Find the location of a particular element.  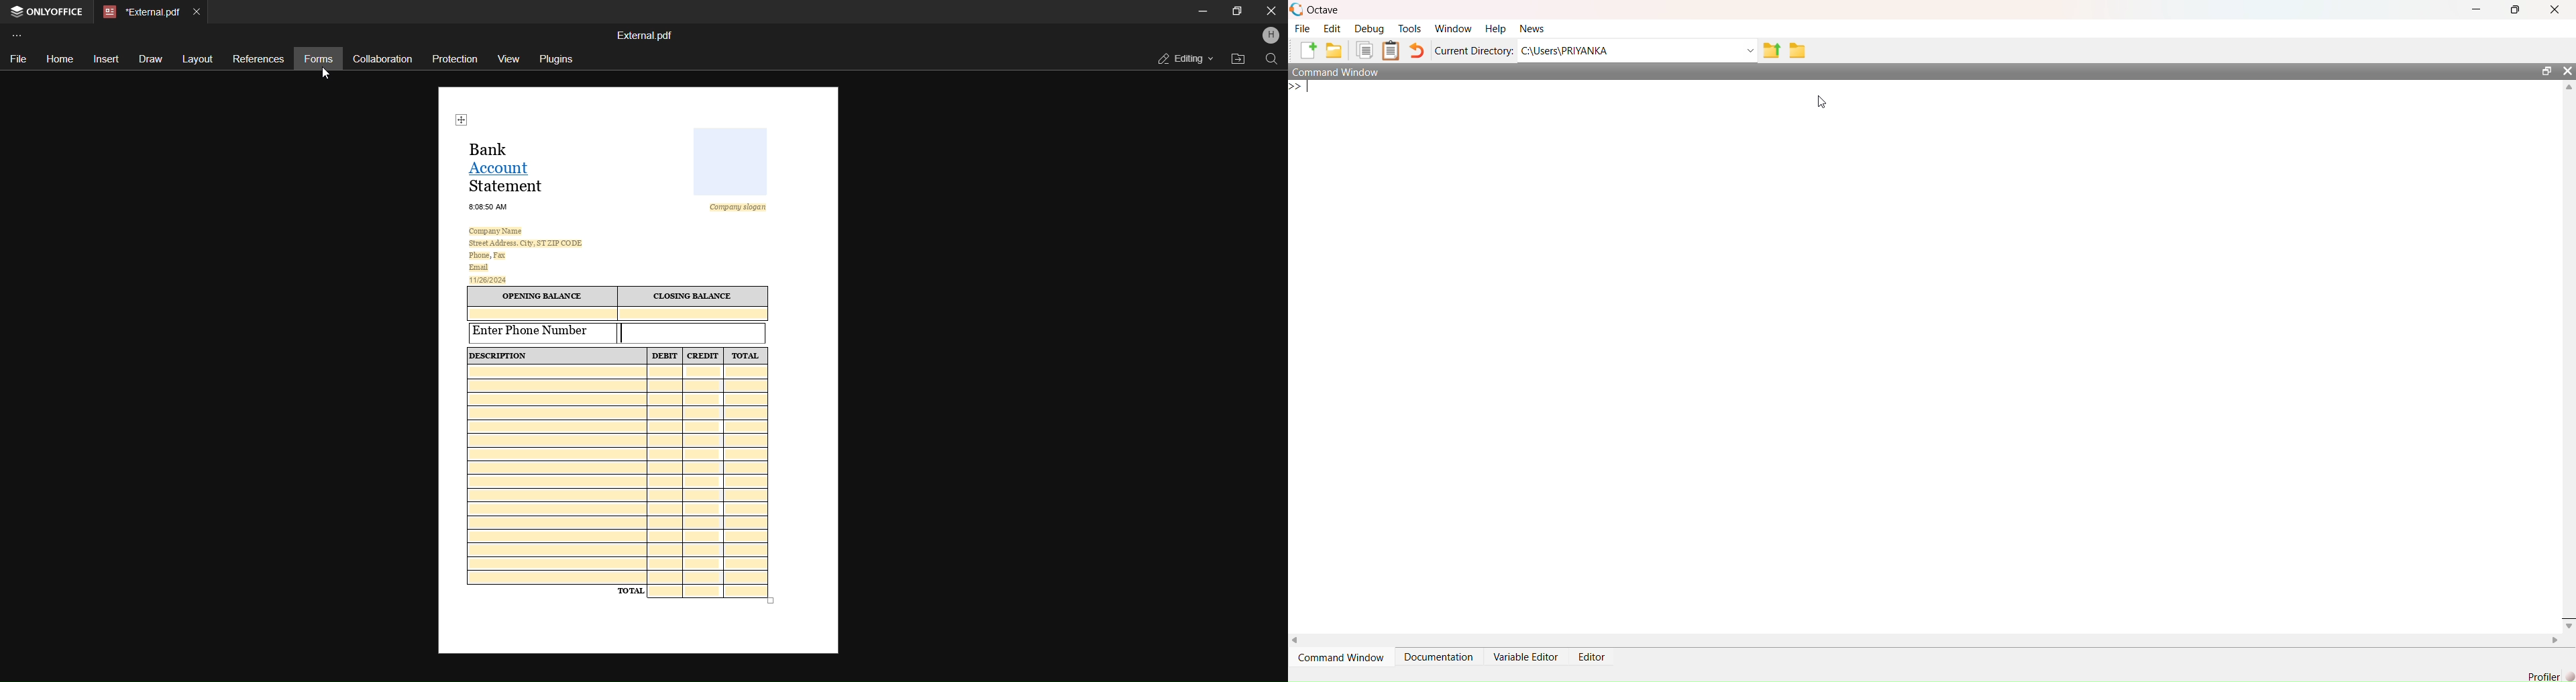

Help is located at coordinates (1494, 30).